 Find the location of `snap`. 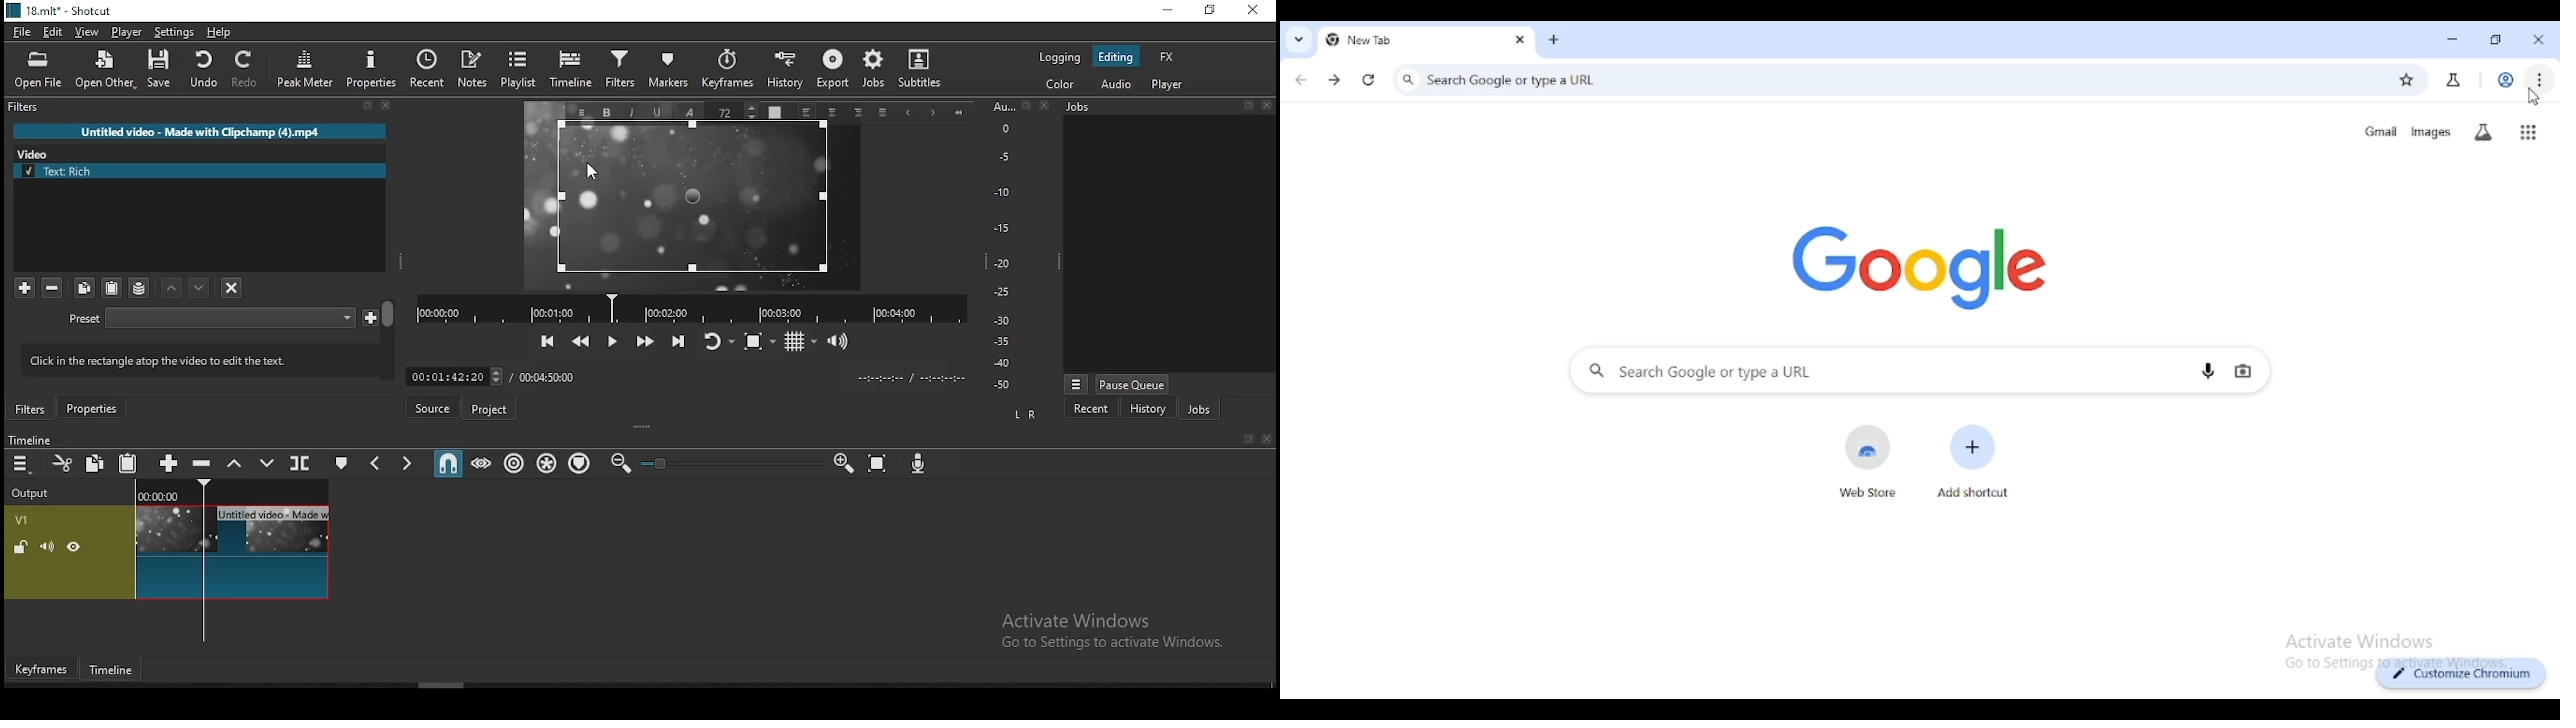

snap is located at coordinates (447, 461).